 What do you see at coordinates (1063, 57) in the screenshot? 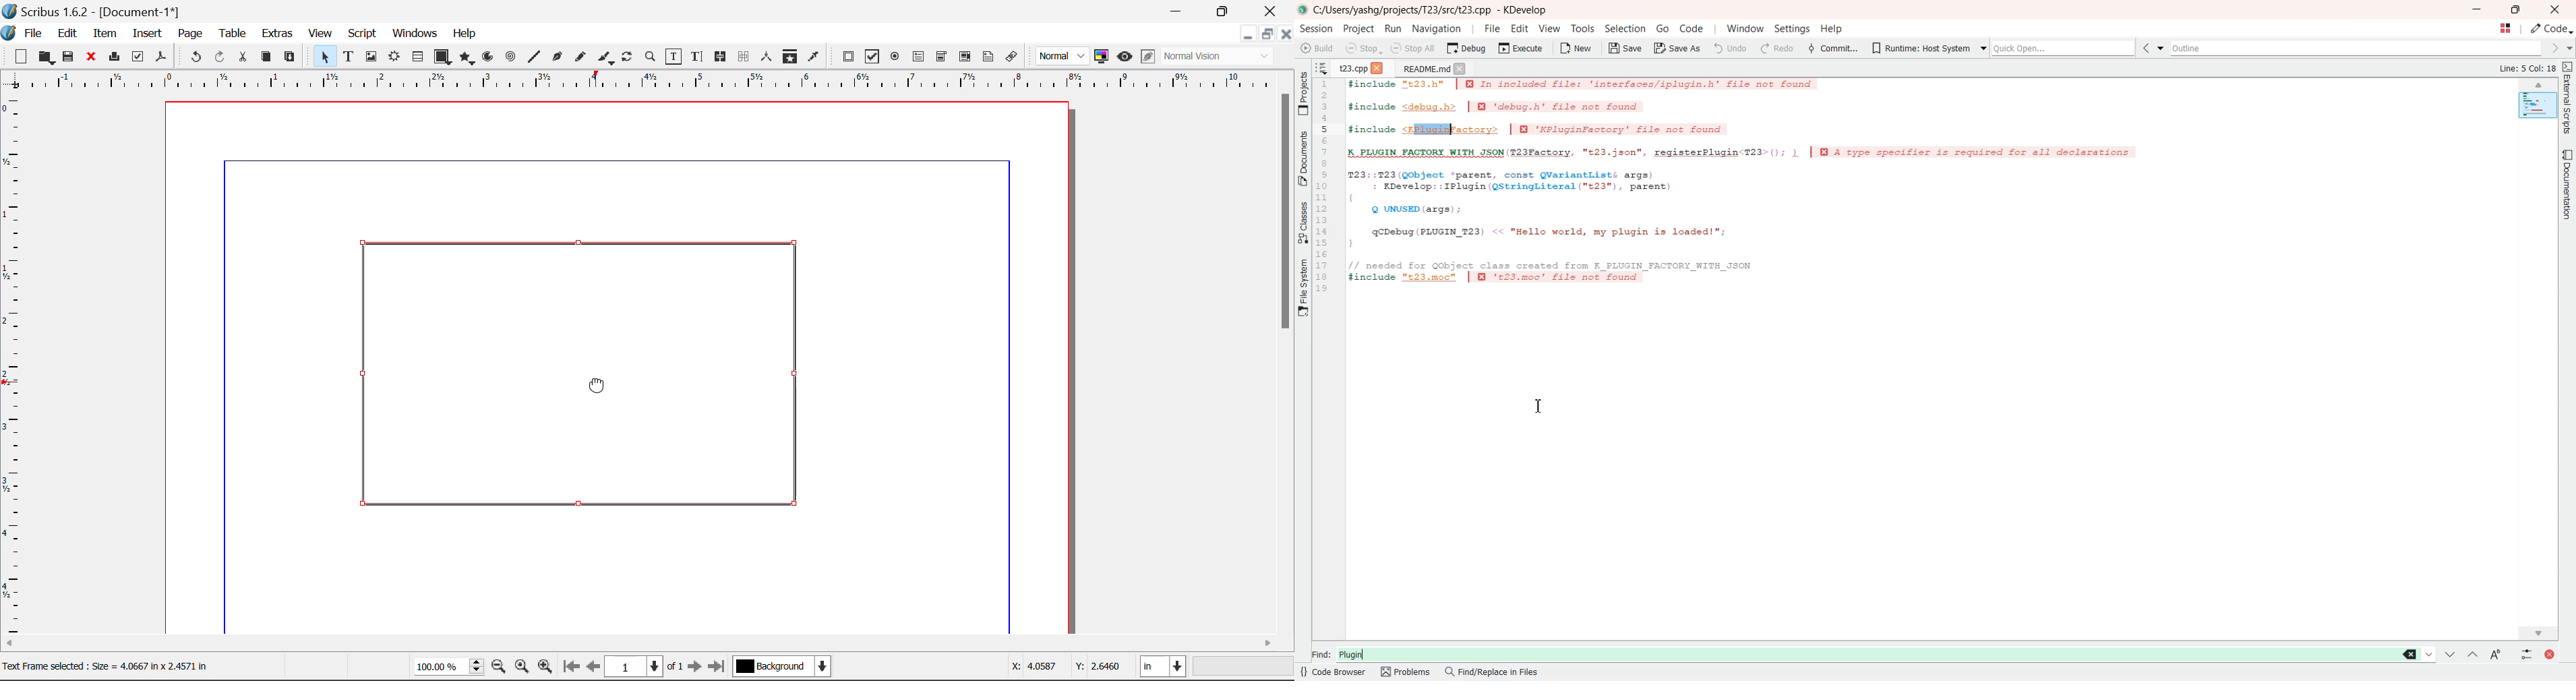
I see `Preview Mode` at bounding box center [1063, 57].